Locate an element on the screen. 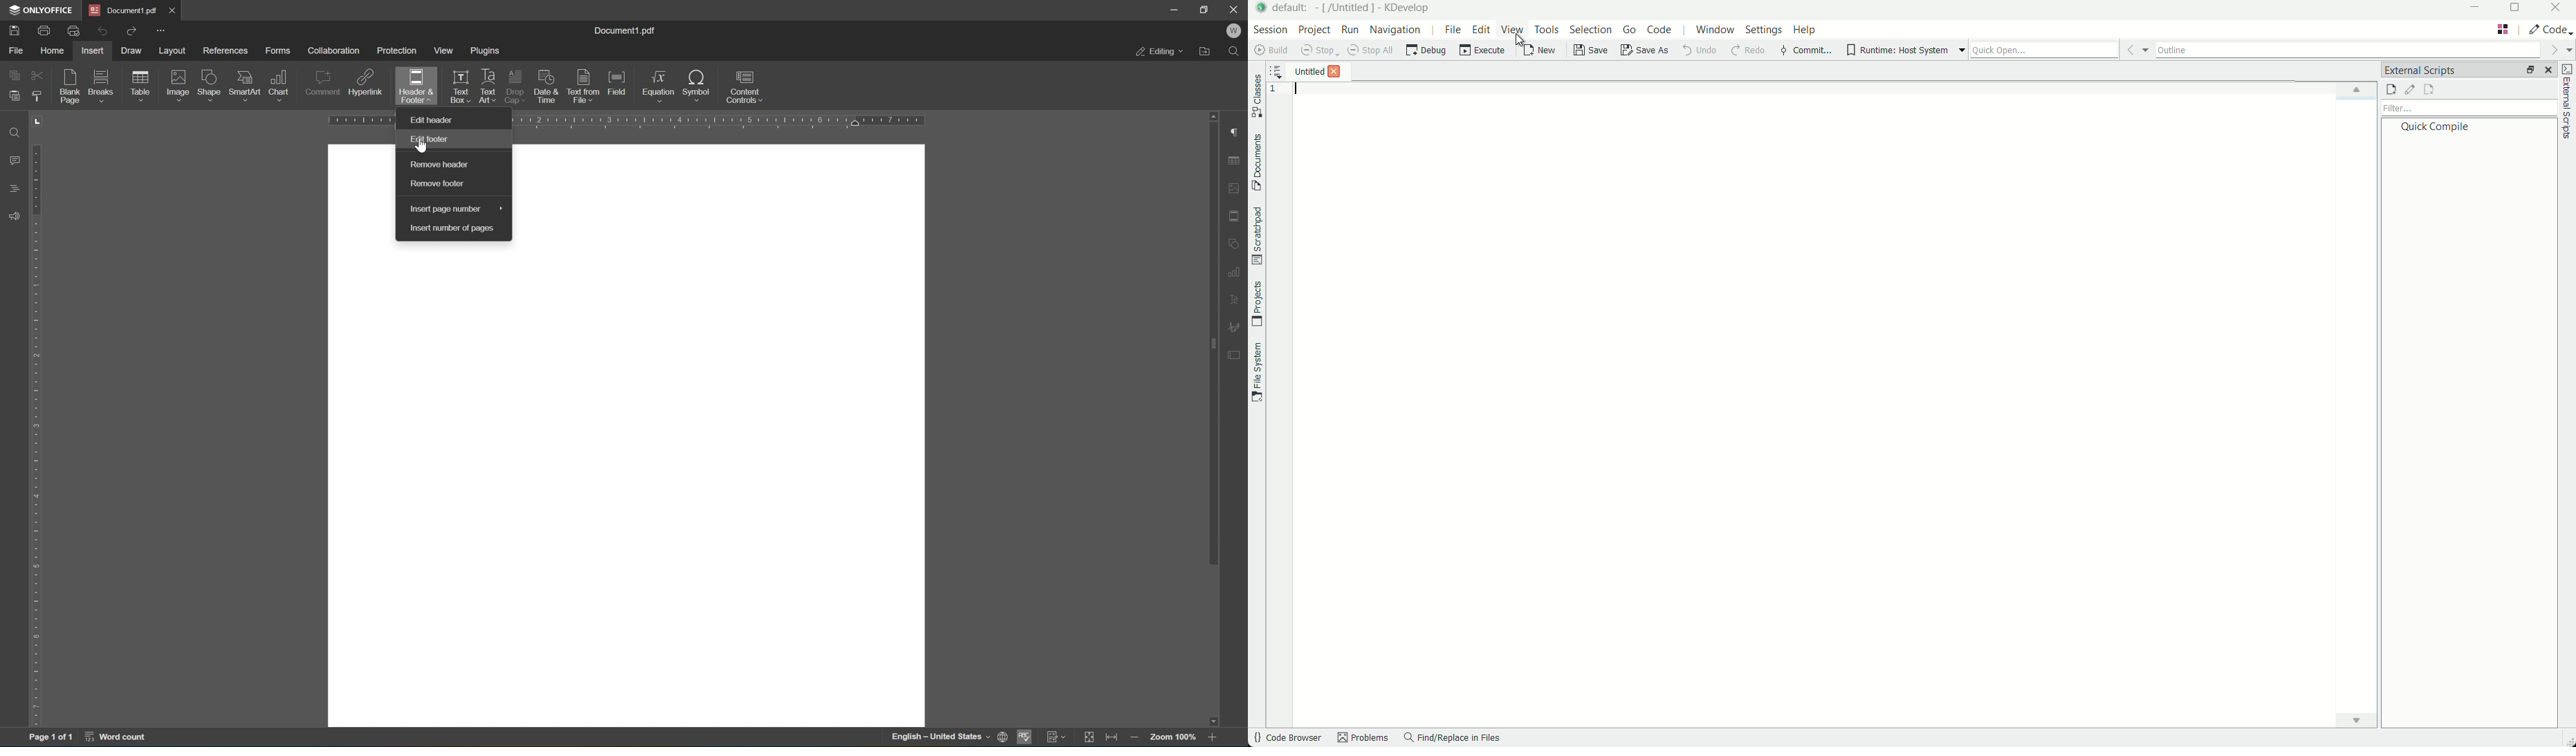 This screenshot has width=2576, height=756. execute actions to change the area is located at coordinates (2550, 31).